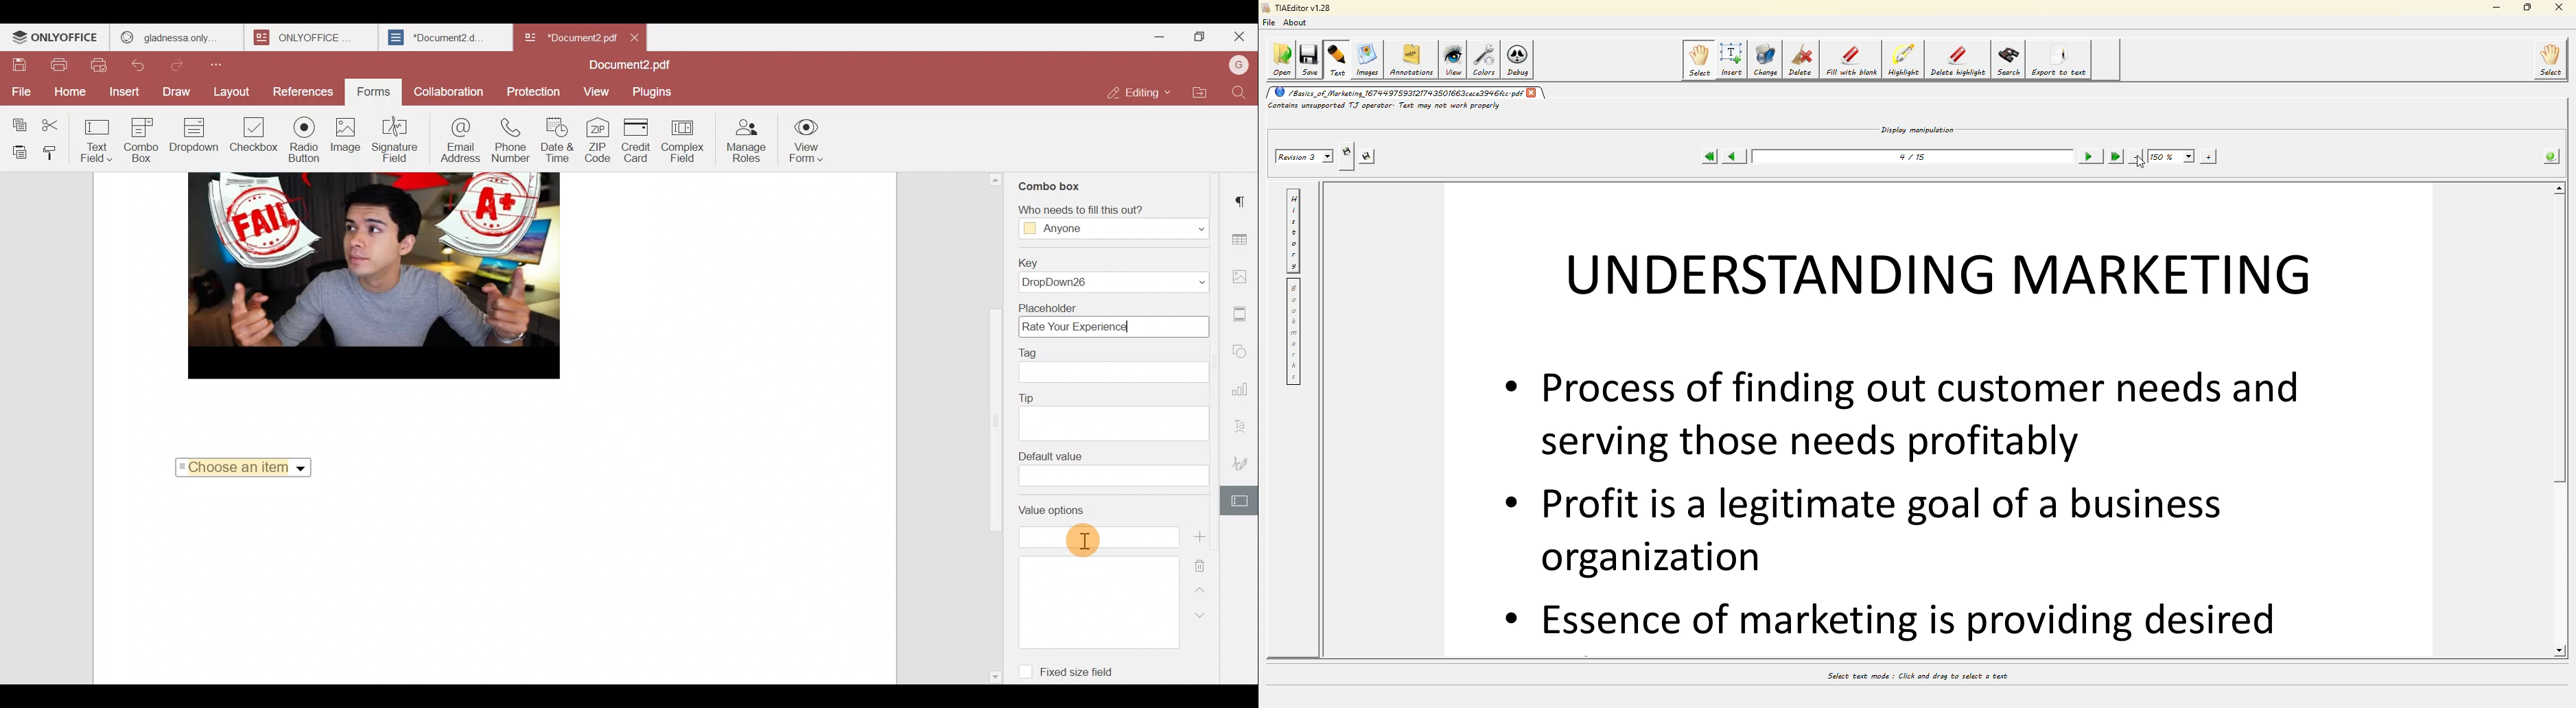  What do you see at coordinates (2529, 7) in the screenshot?
I see `maximize` at bounding box center [2529, 7].